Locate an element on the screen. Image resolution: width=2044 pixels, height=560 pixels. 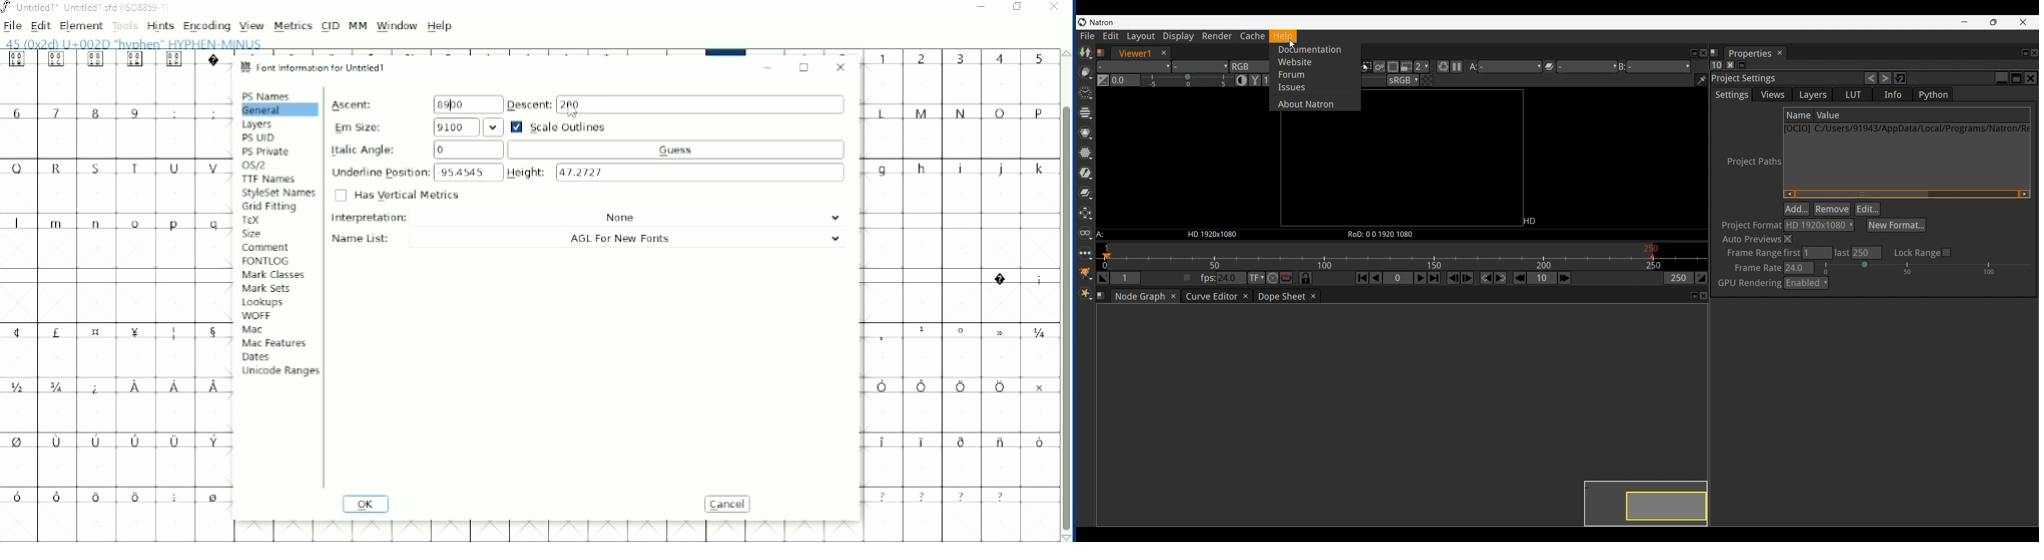
Issues is located at coordinates (1314, 87).